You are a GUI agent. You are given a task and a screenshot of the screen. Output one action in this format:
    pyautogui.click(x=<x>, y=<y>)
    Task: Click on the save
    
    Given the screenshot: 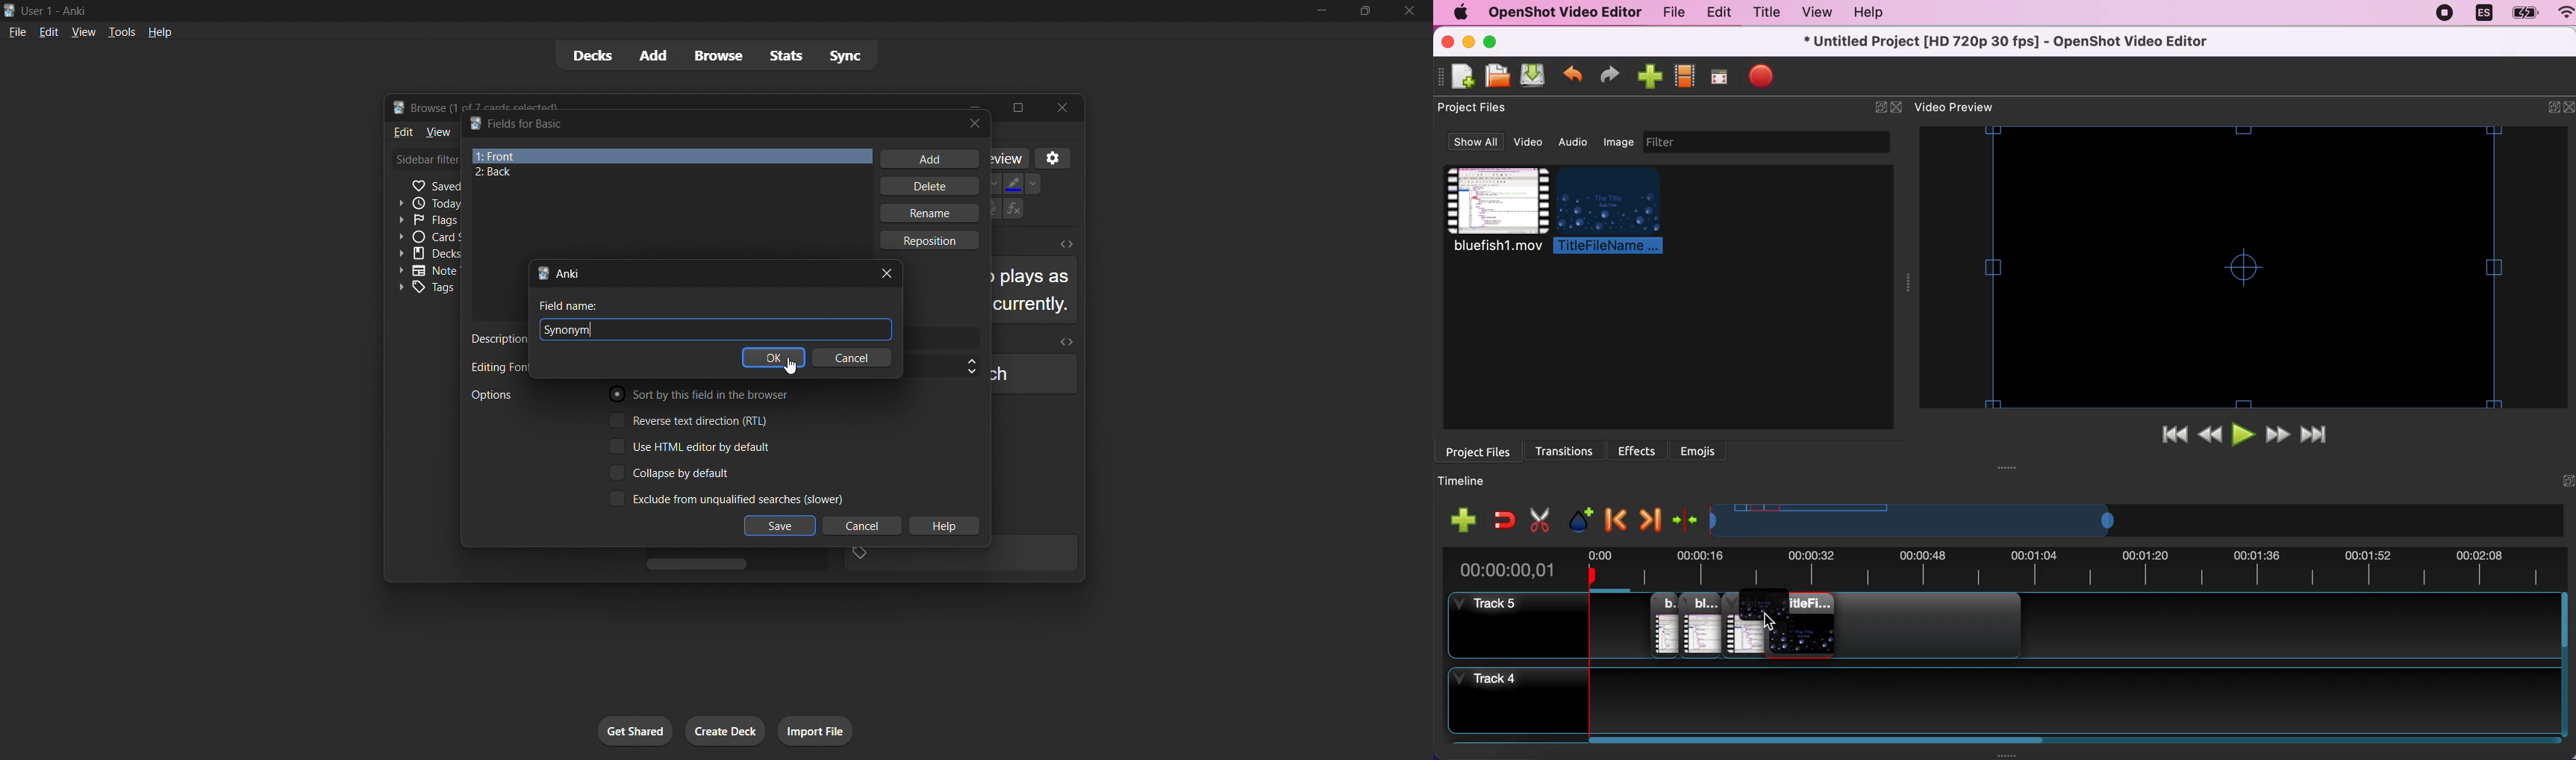 What is the action you would take?
    pyautogui.click(x=780, y=526)
    